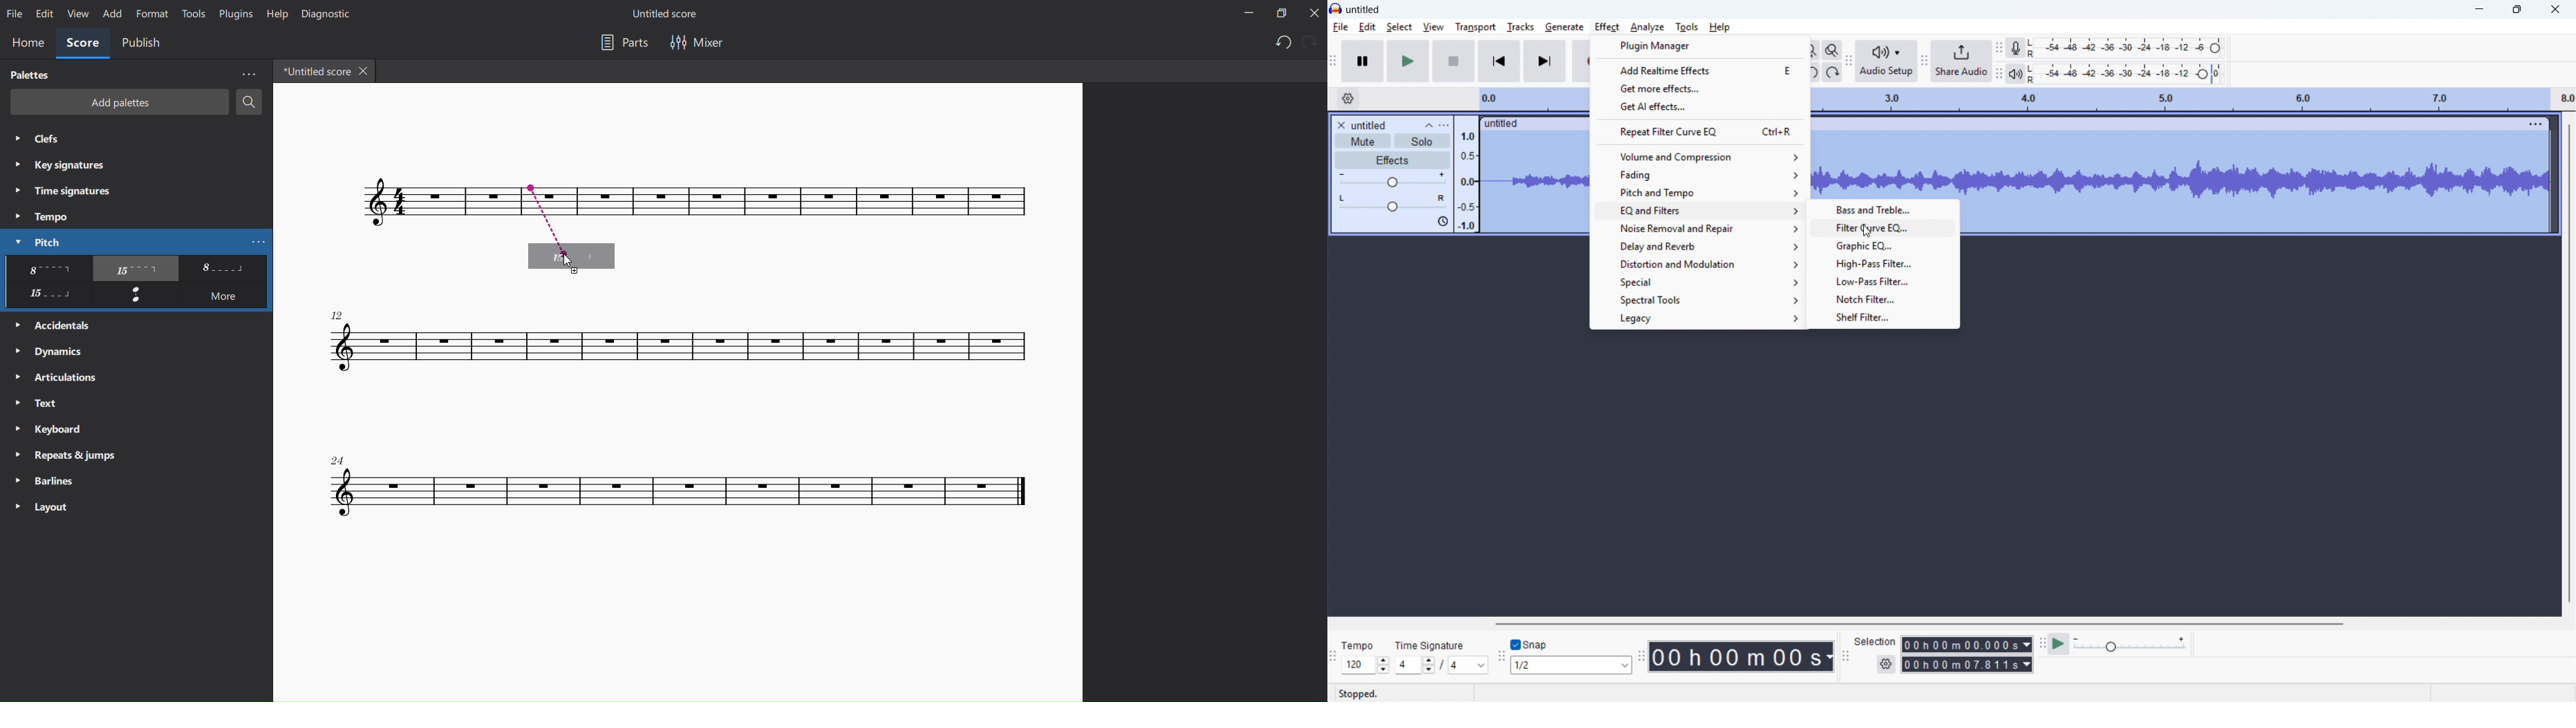 This screenshot has height=728, width=2576. I want to click on skip to start, so click(1499, 61).